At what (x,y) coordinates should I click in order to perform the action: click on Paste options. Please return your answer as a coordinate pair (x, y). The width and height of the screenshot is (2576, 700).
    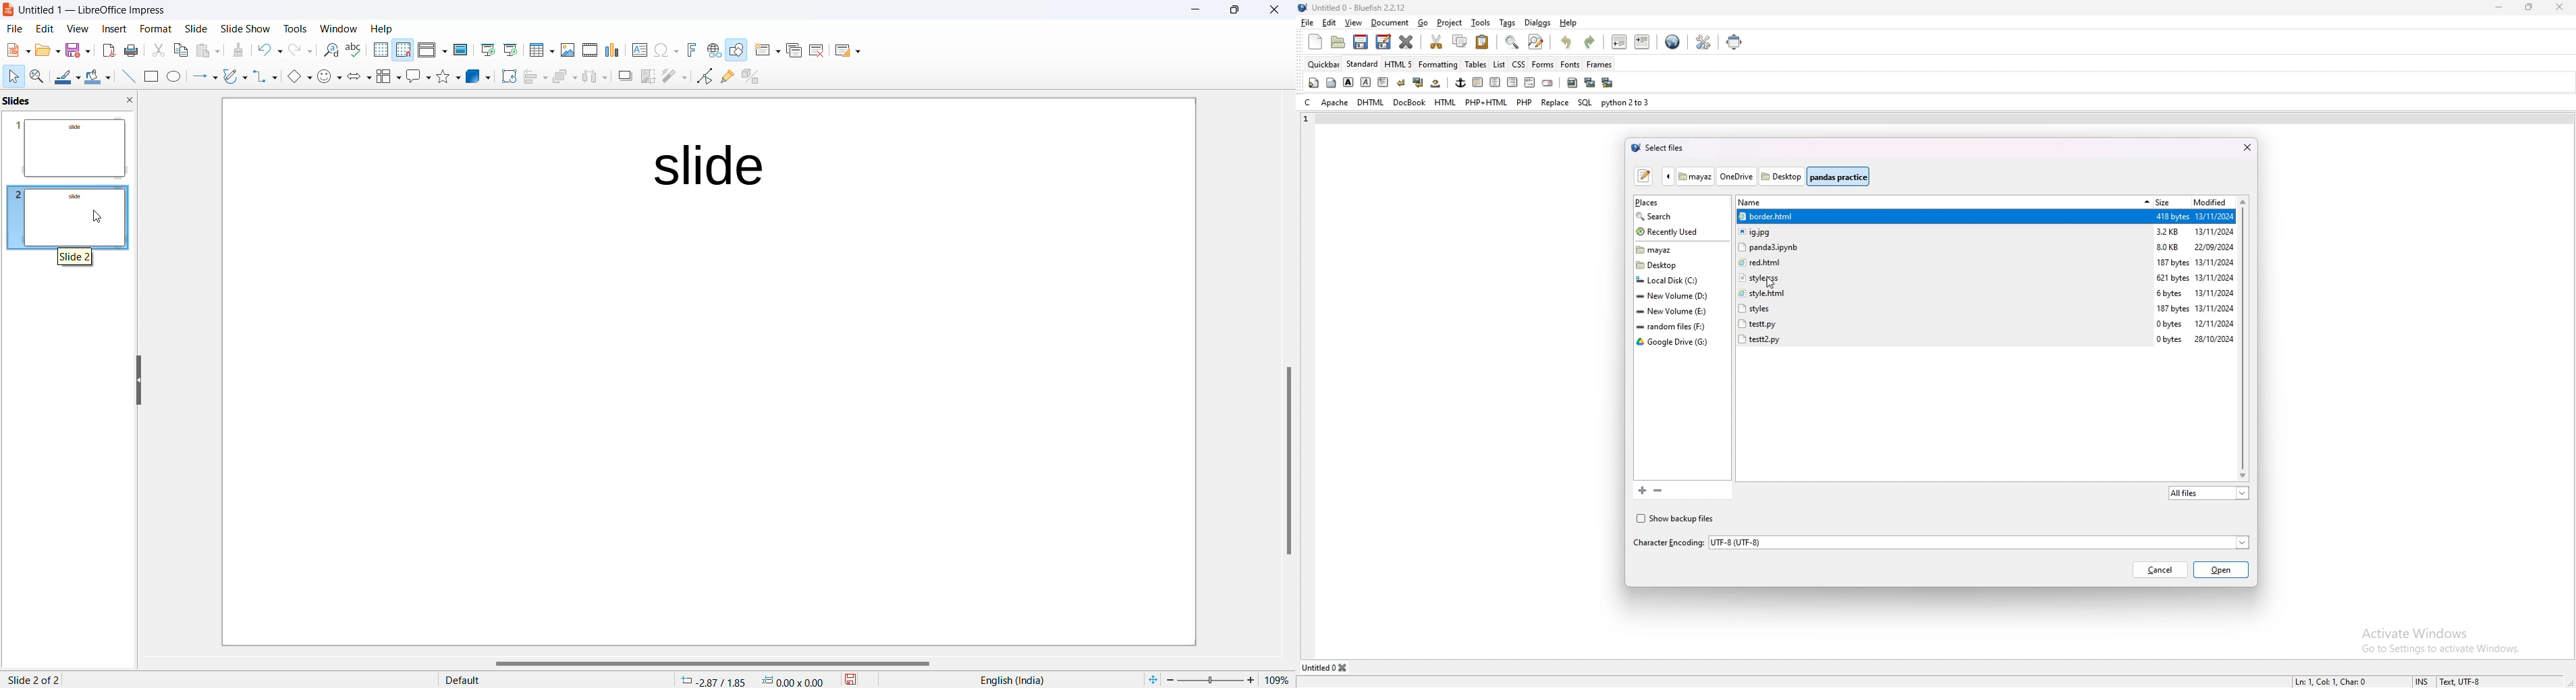
    Looking at the image, I should click on (209, 50).